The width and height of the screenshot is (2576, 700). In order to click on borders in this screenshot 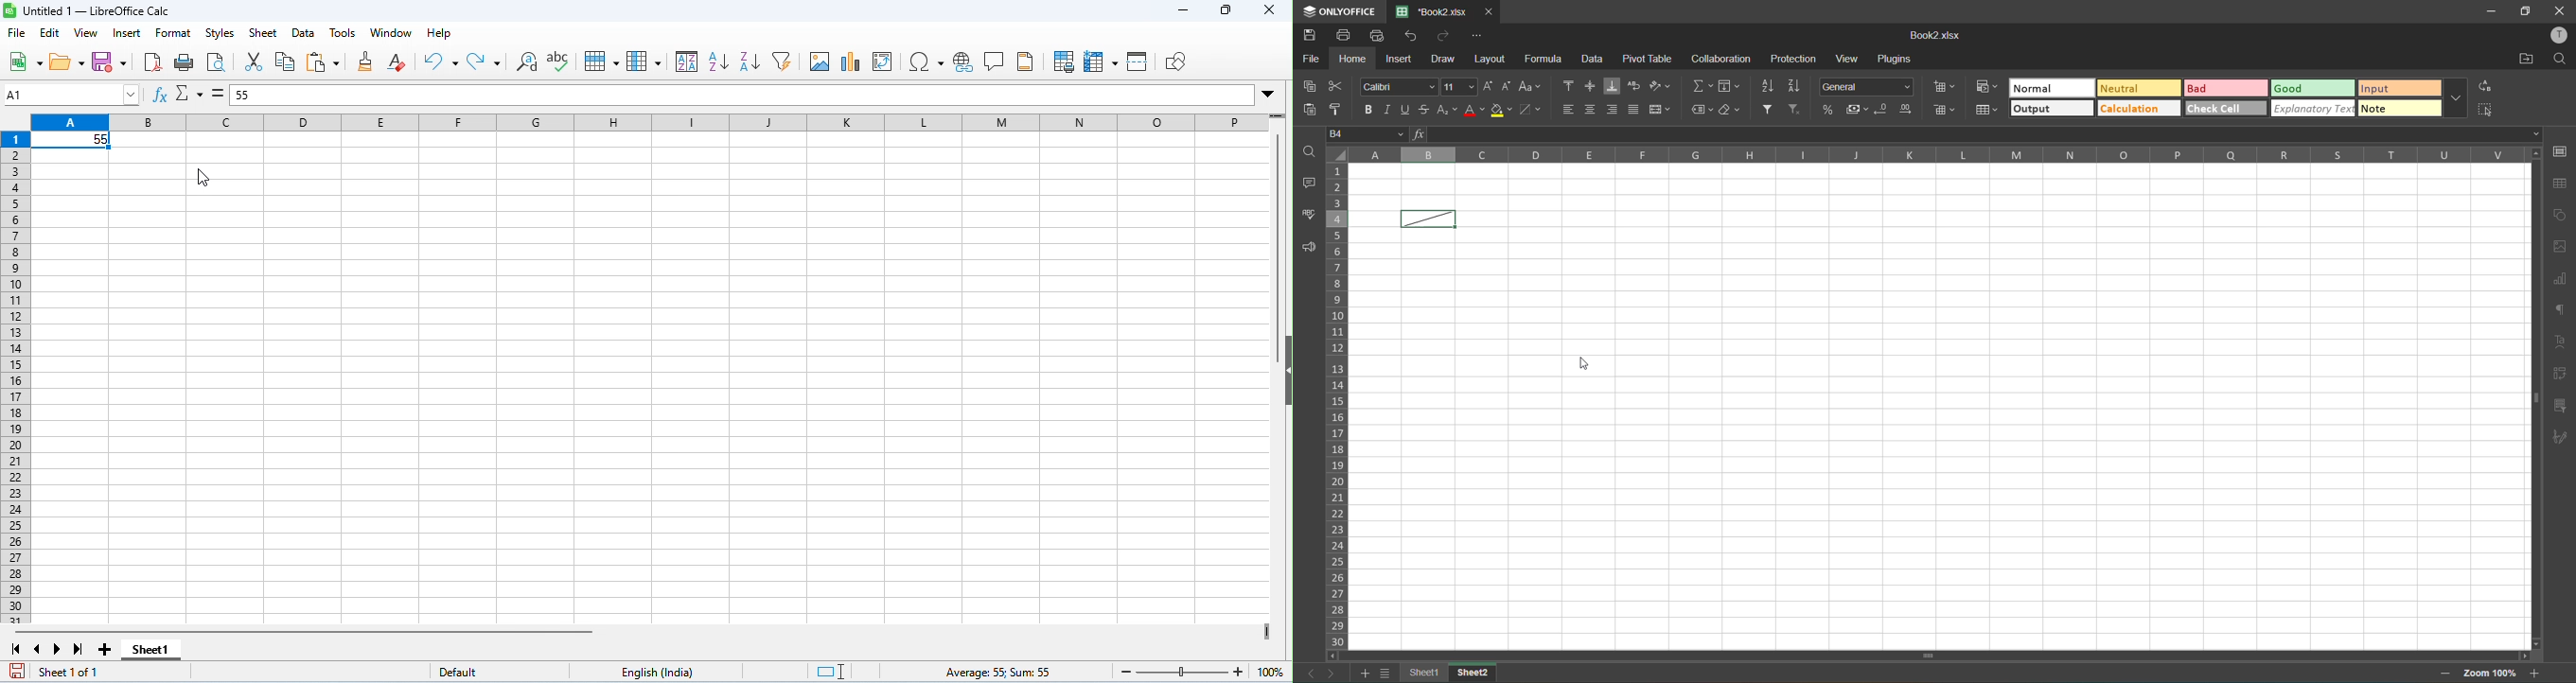, I will do `click(1529, 108)`.